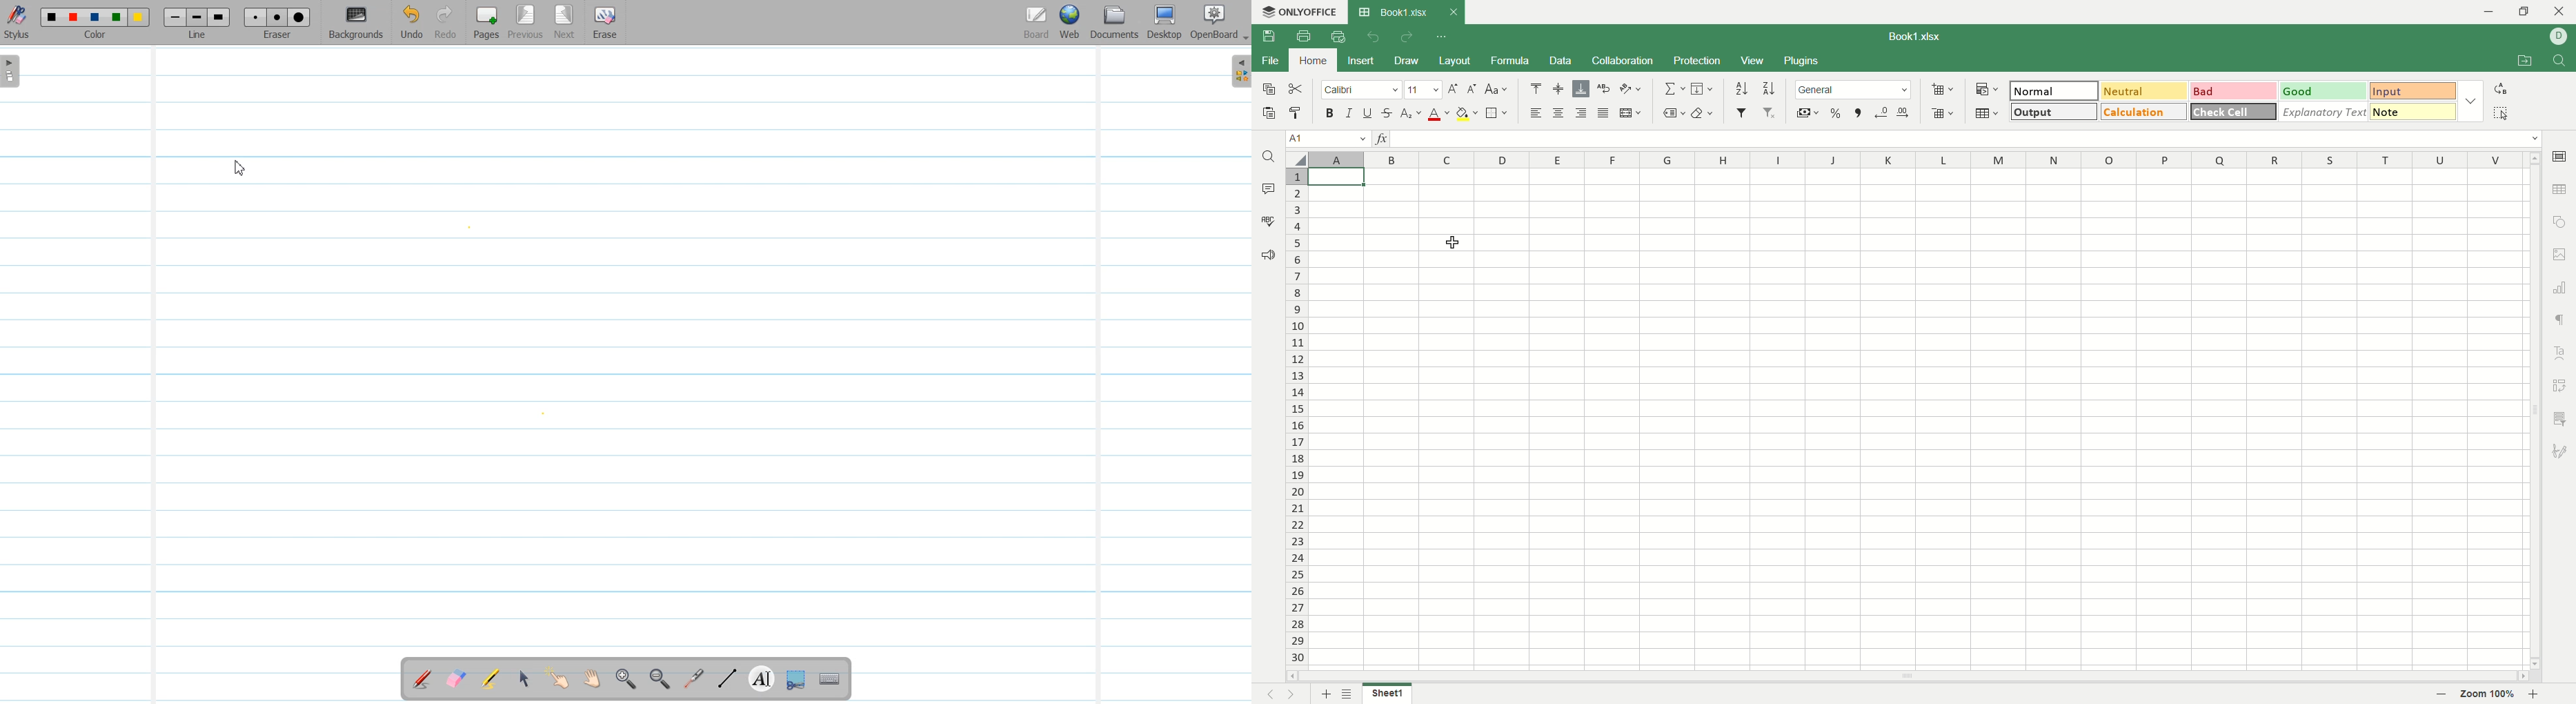 The image size is (2576, 728). Describe the element at coordinates (1583, 88) in the screenshot. I see `align bottom` at that location.